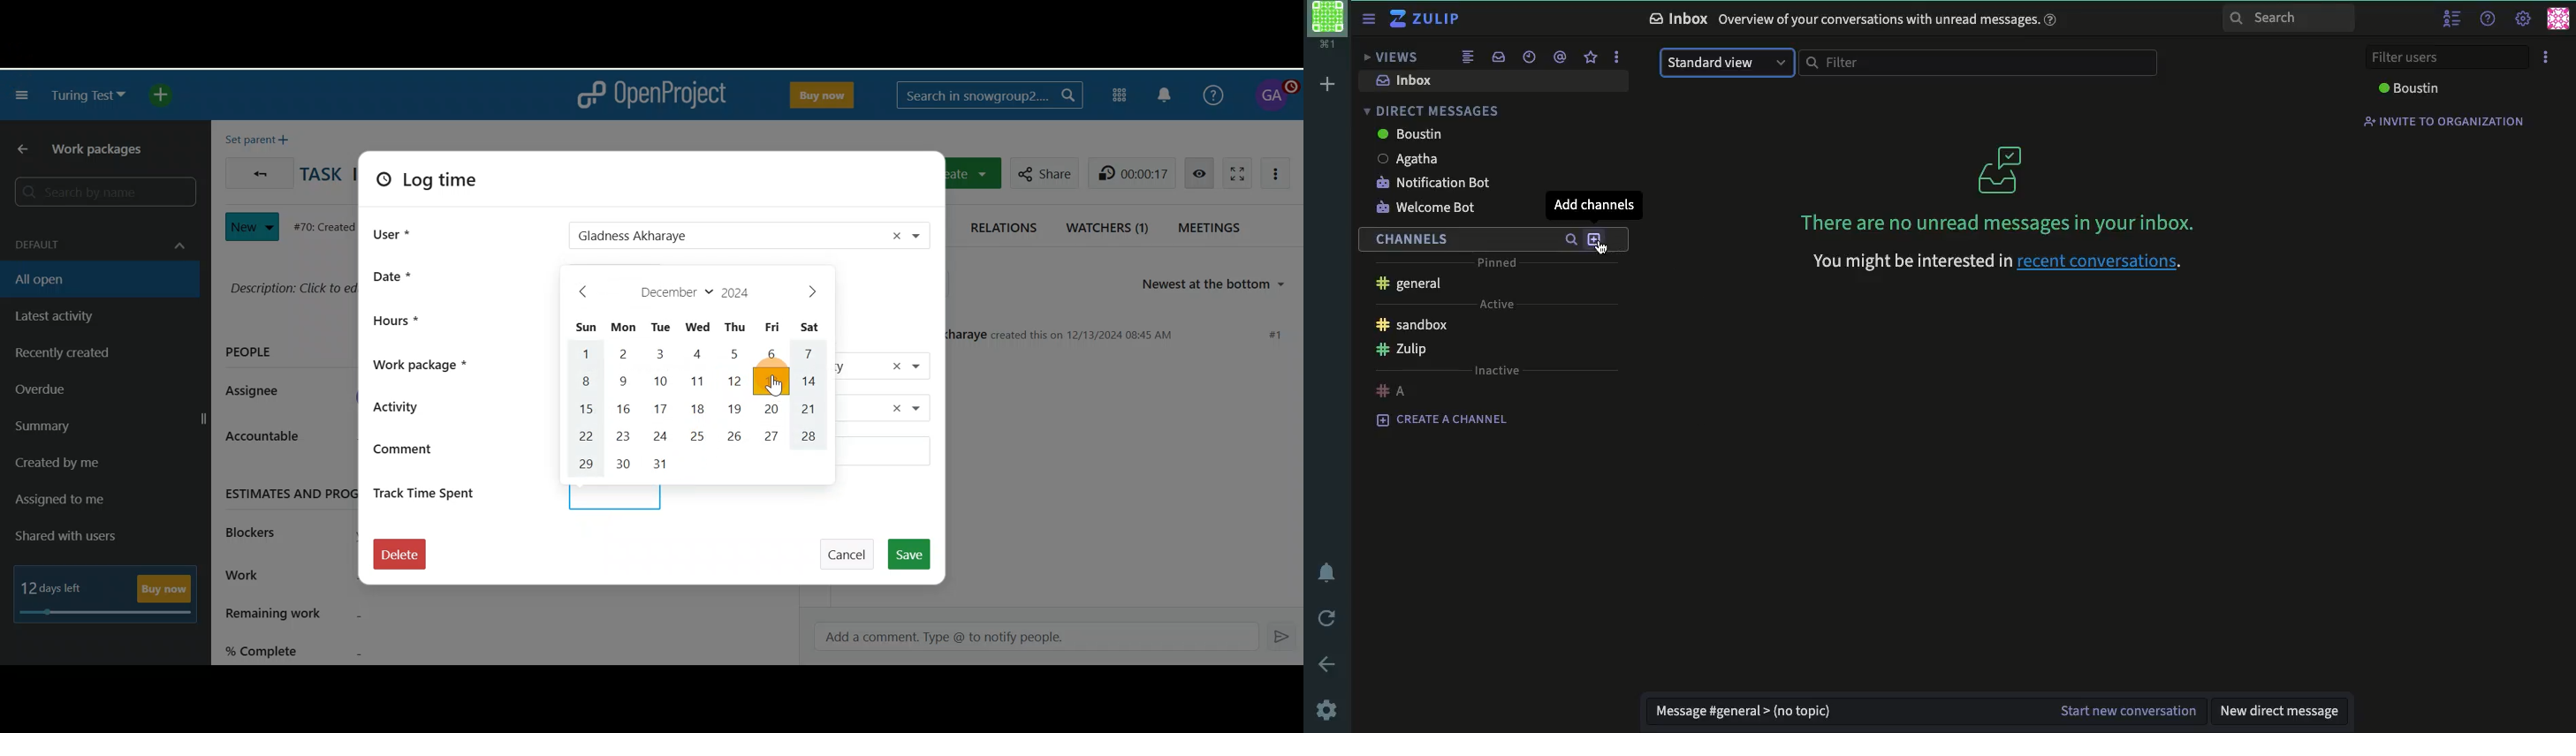  What do you see at coordinates (2558, 18) in the screenshot?
I see `user profile` at bounding box center [2558, 18].